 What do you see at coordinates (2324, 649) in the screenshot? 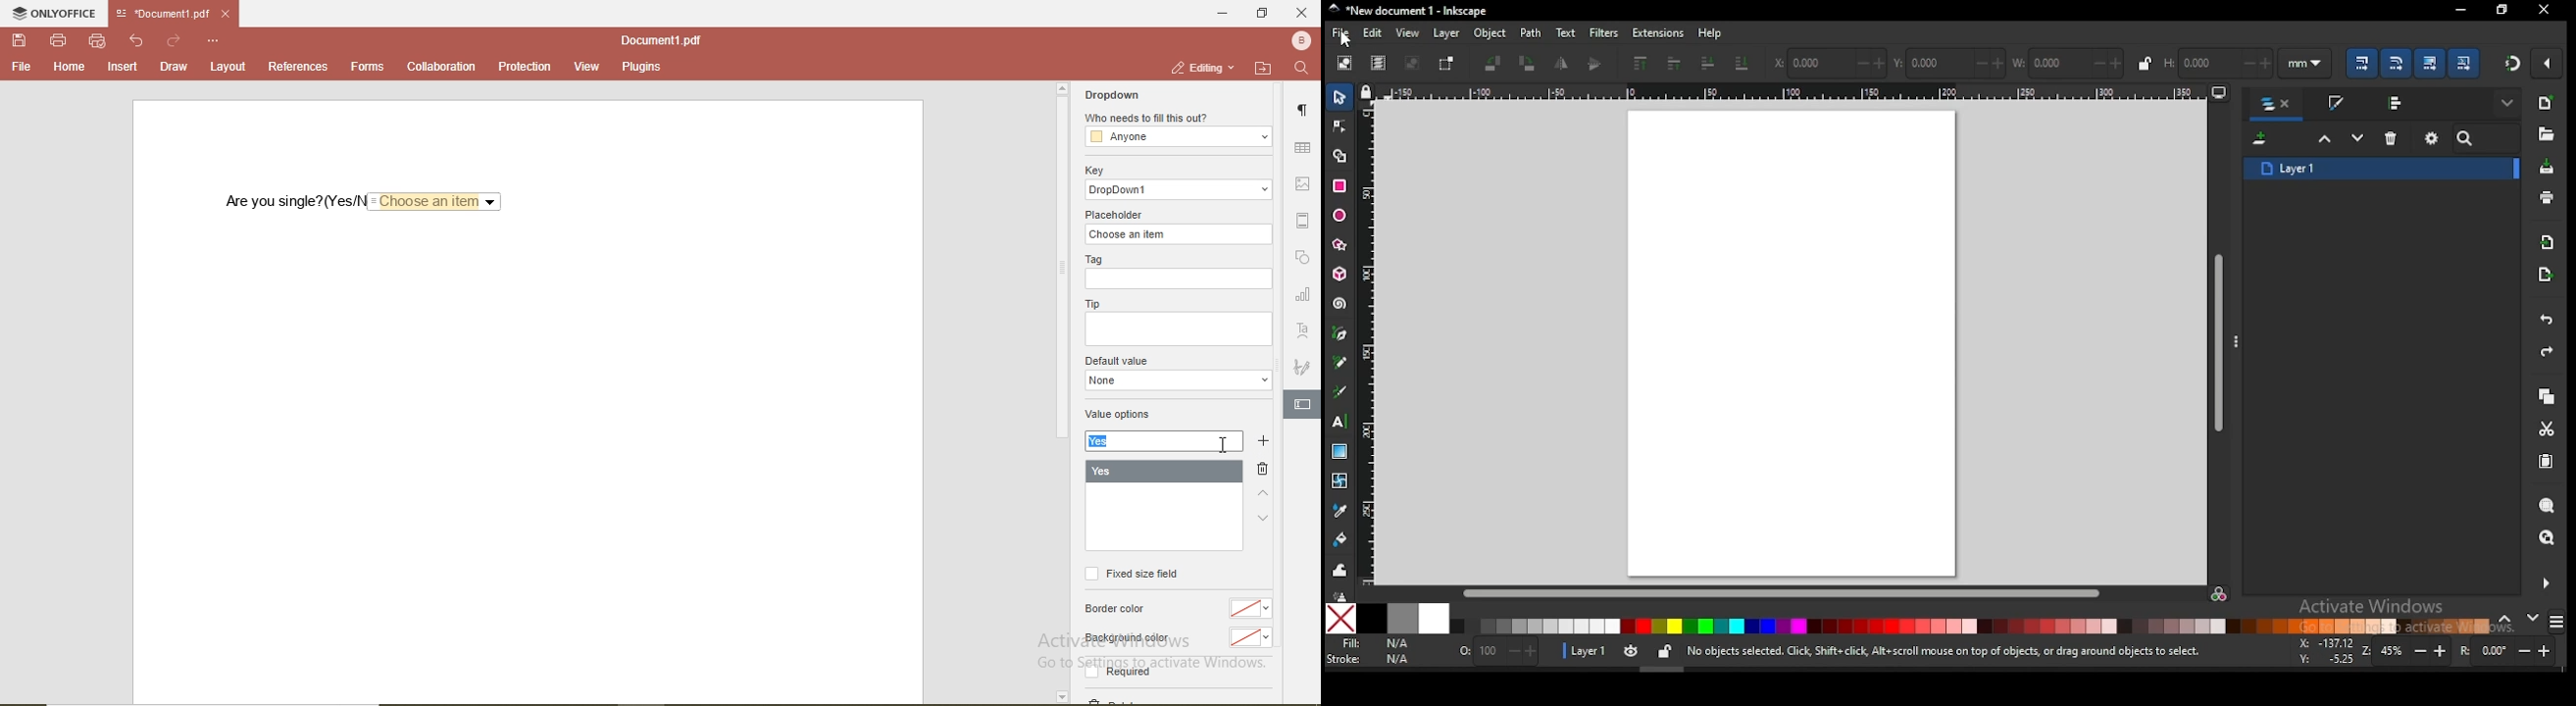
I see `cursor coordinates` at bounding box center [2324, 649].